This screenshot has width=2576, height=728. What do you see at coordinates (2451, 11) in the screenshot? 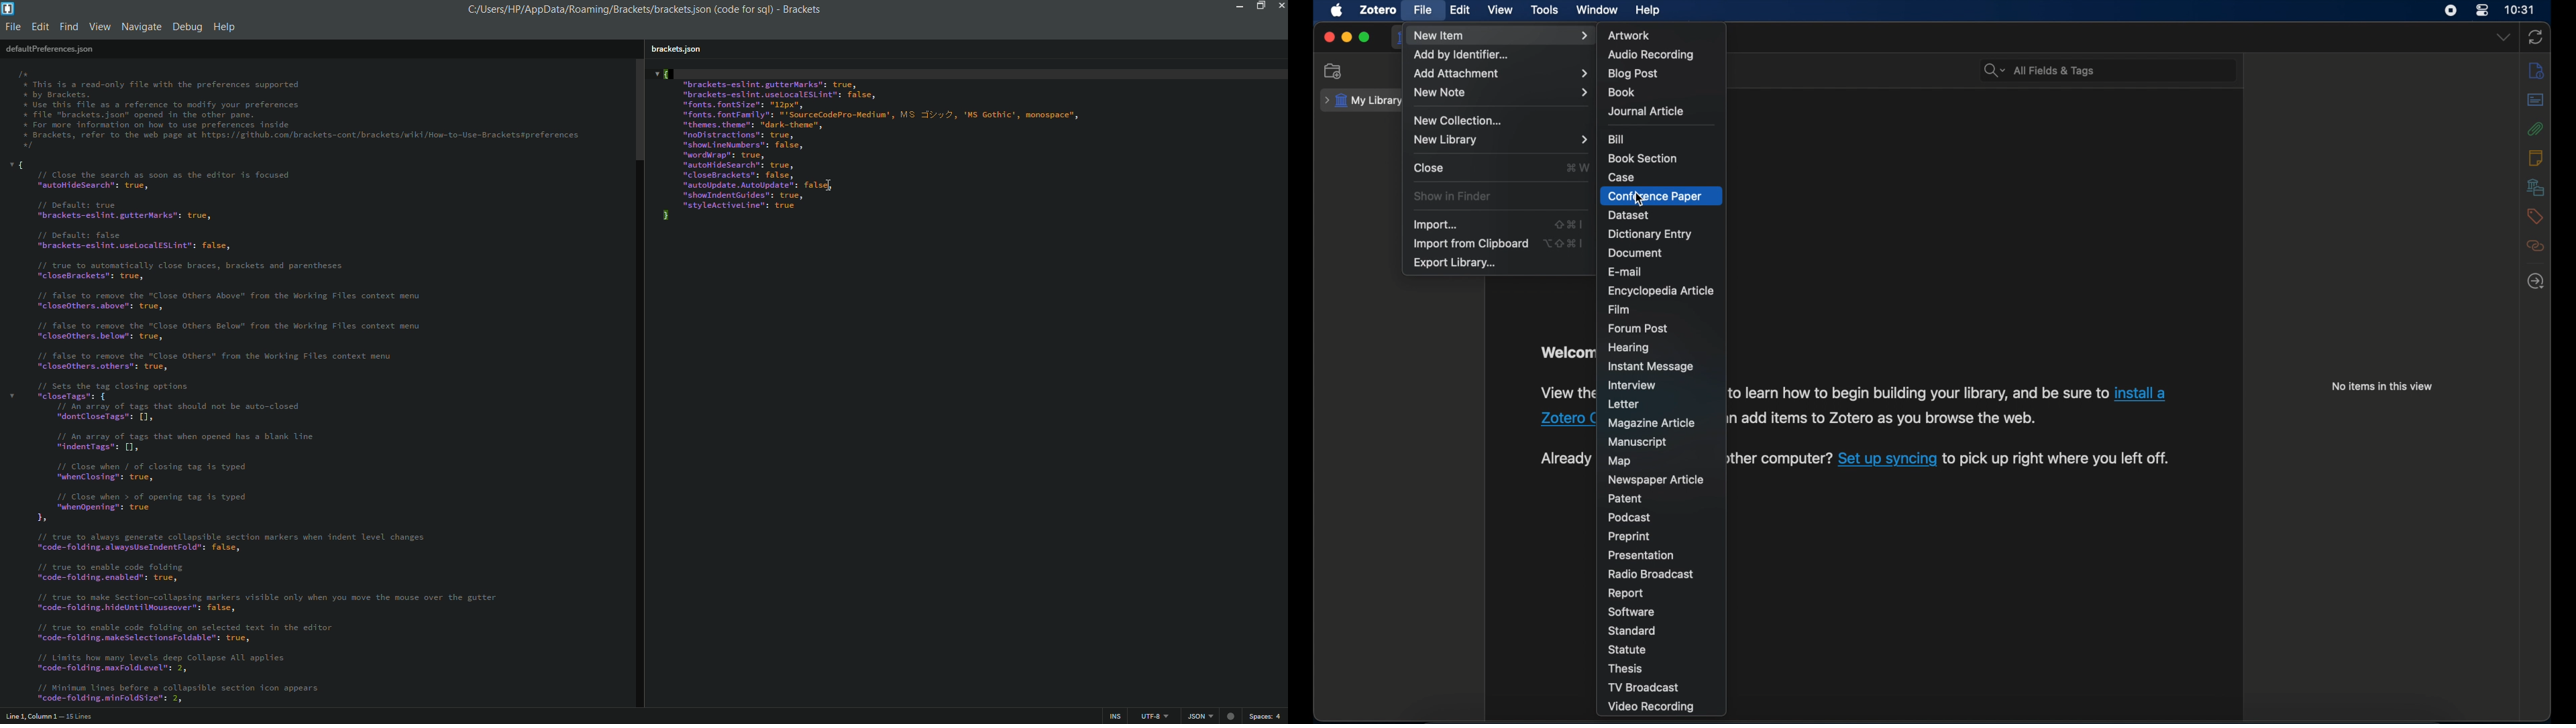
I see `screen recorder` at bounding box center [2451, 11].